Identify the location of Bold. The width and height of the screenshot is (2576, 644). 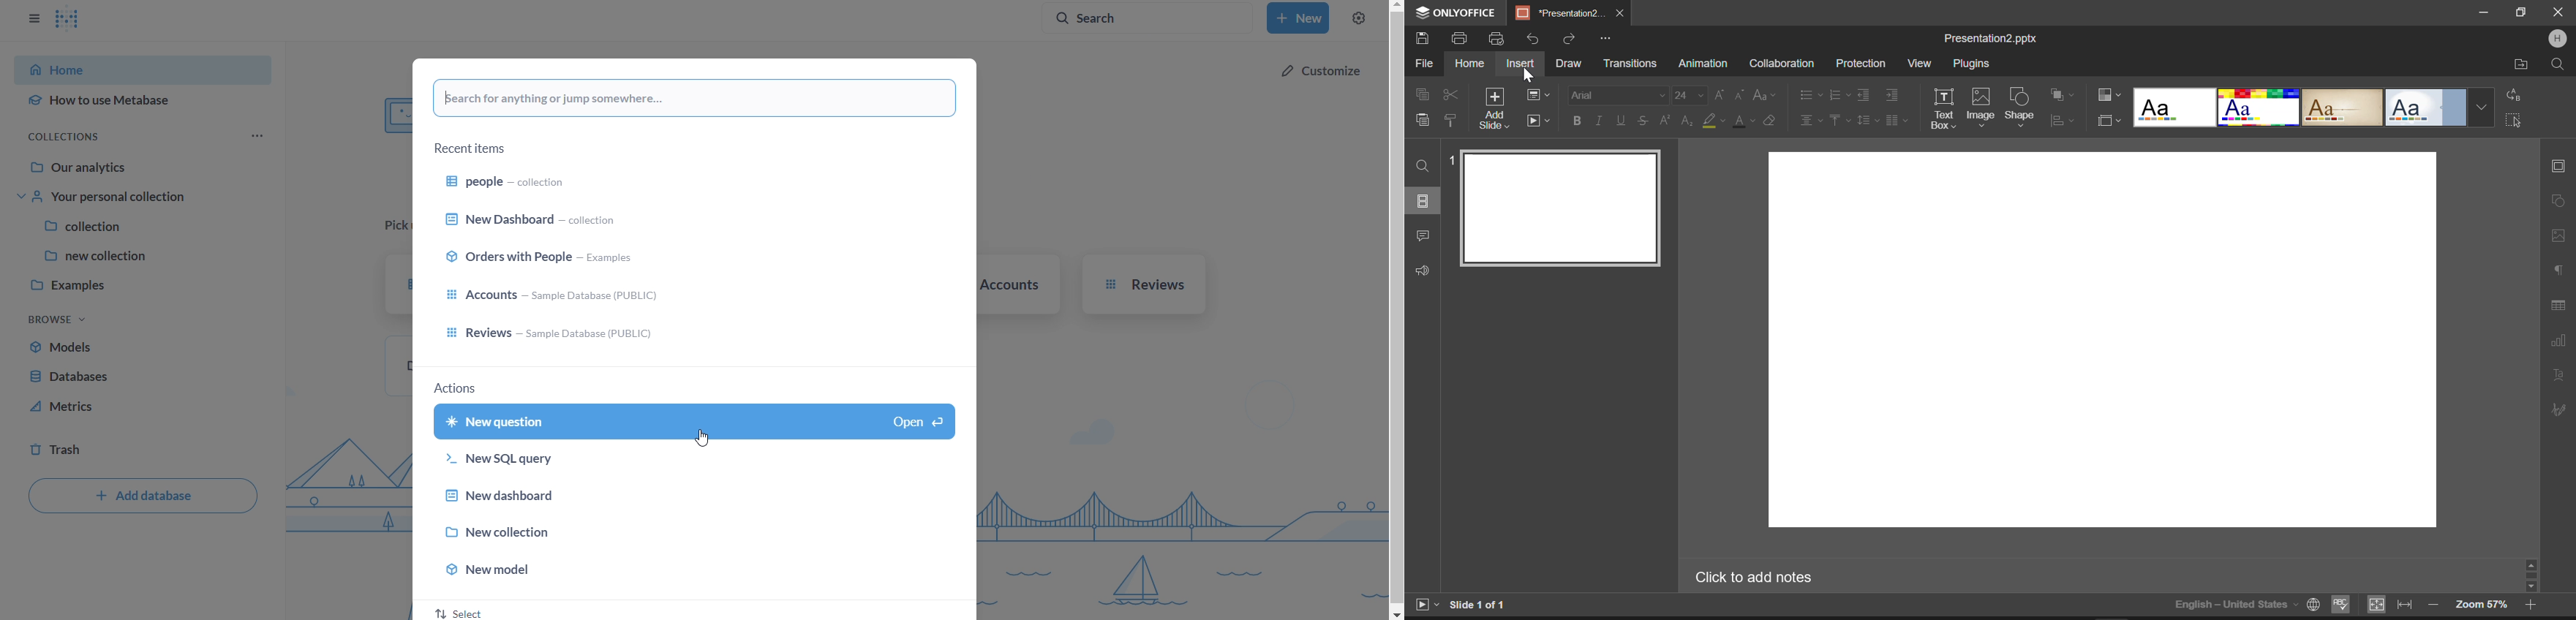
(1576, 120).